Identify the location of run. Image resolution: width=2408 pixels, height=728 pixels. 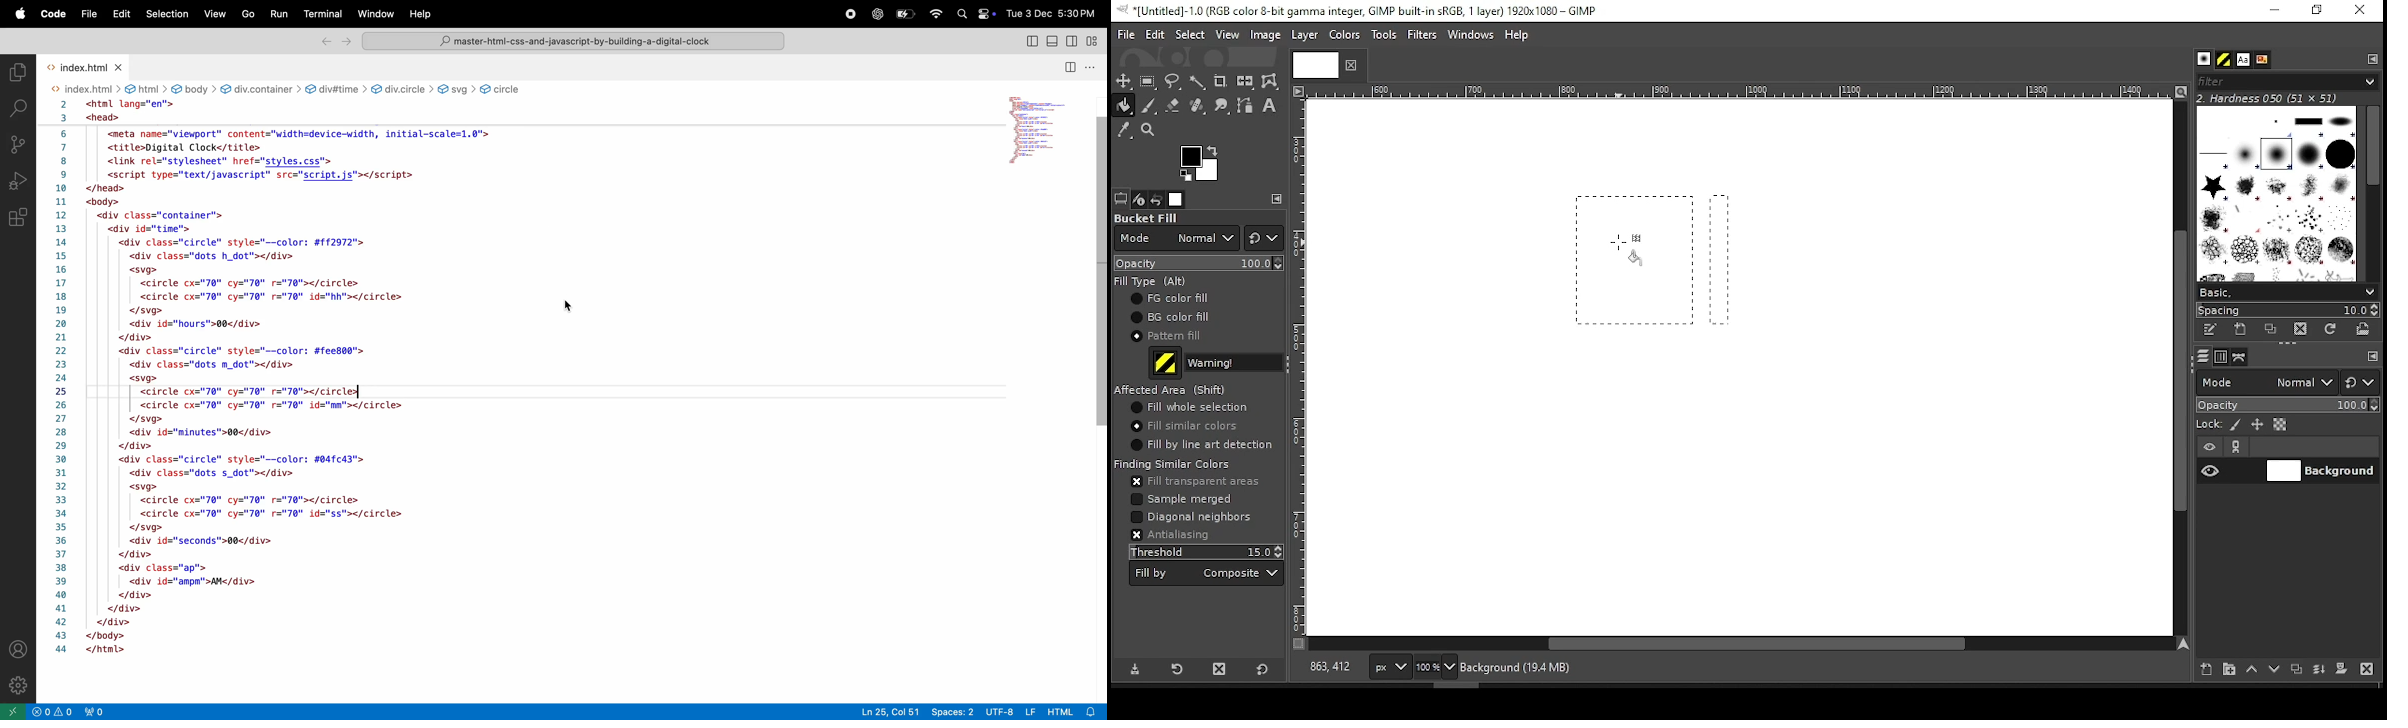
(281, 14).